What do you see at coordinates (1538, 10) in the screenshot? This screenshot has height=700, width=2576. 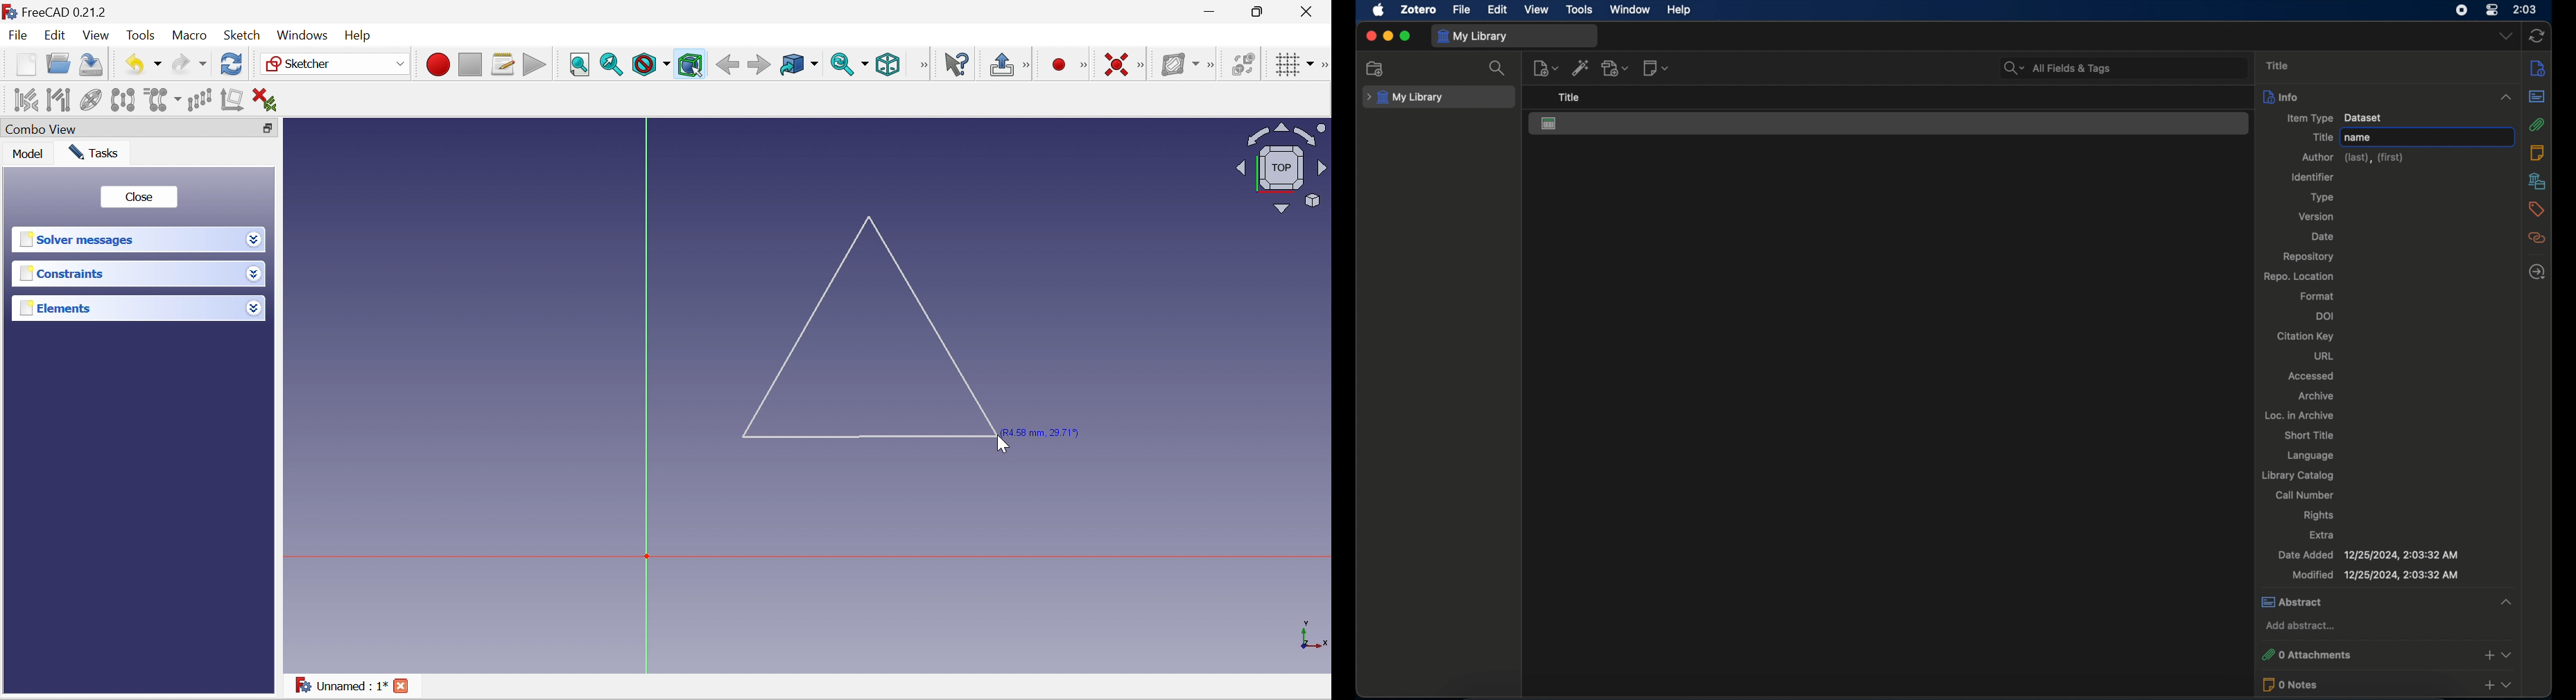 I see `view` at bounding box center [1538, 10].